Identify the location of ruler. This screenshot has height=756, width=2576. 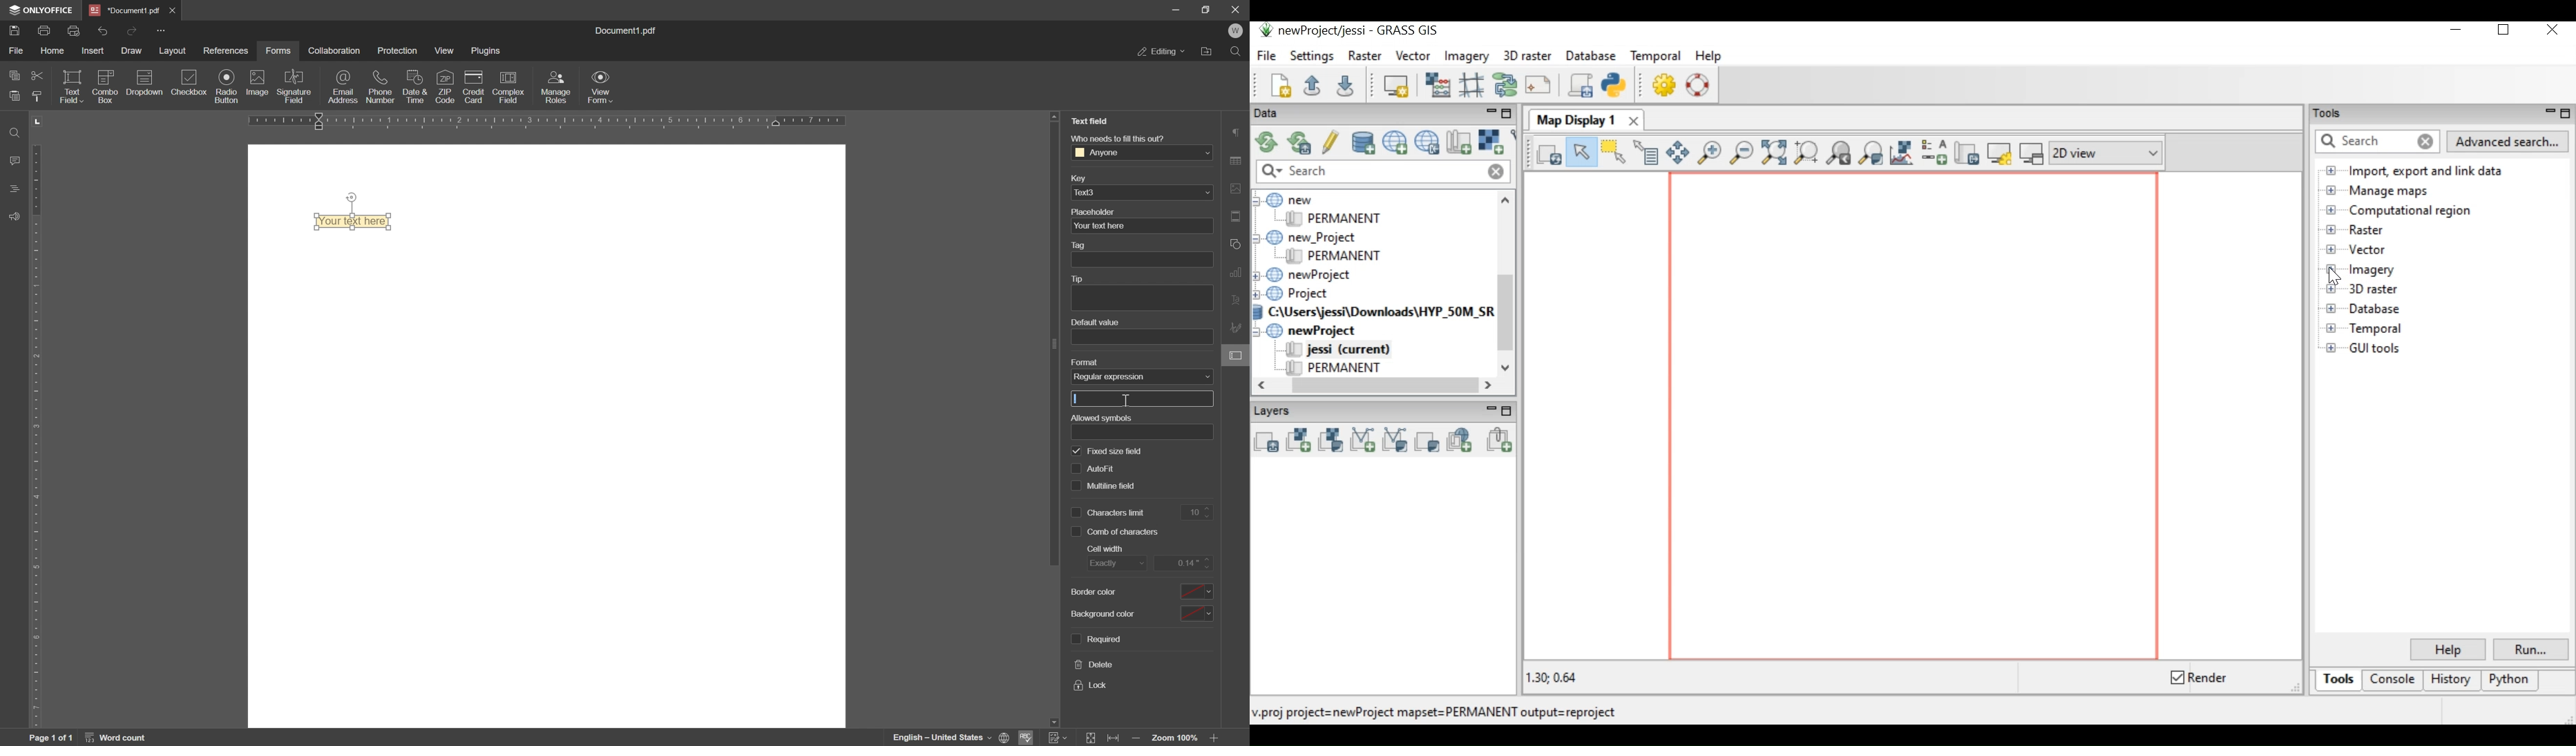
(585, 123).